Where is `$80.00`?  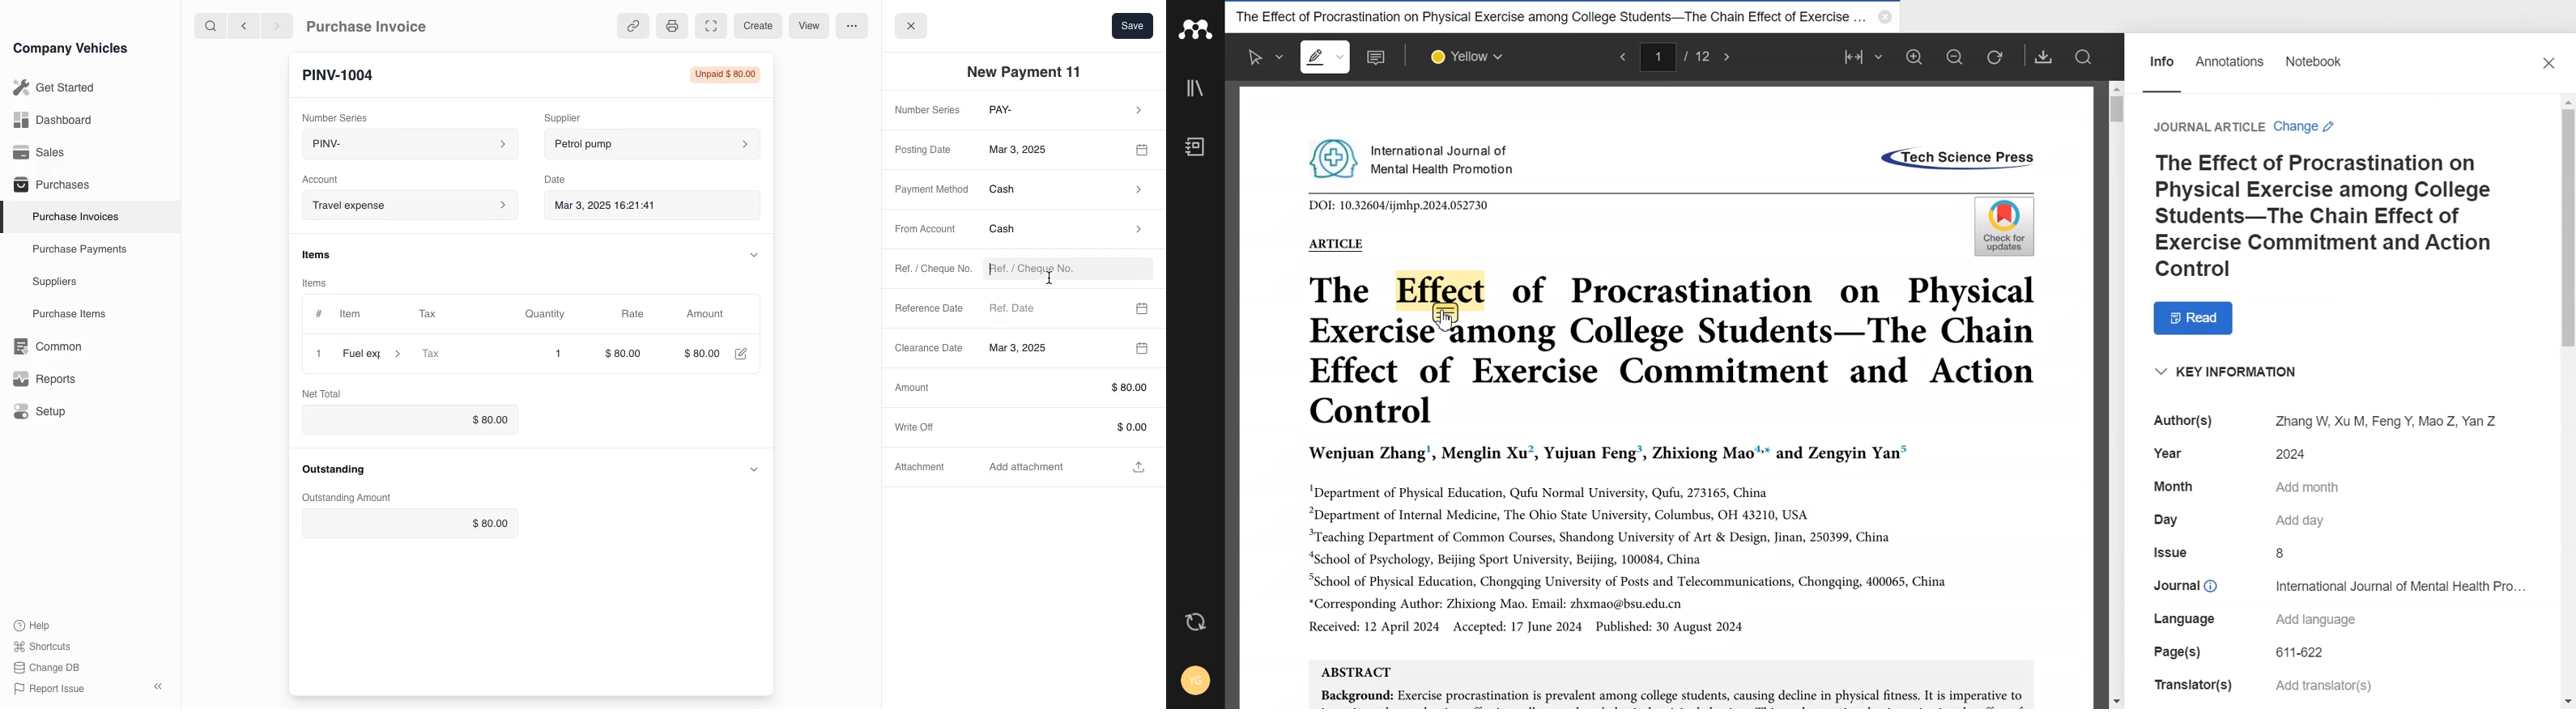
$80.00 is located at coordinates (628, 355).